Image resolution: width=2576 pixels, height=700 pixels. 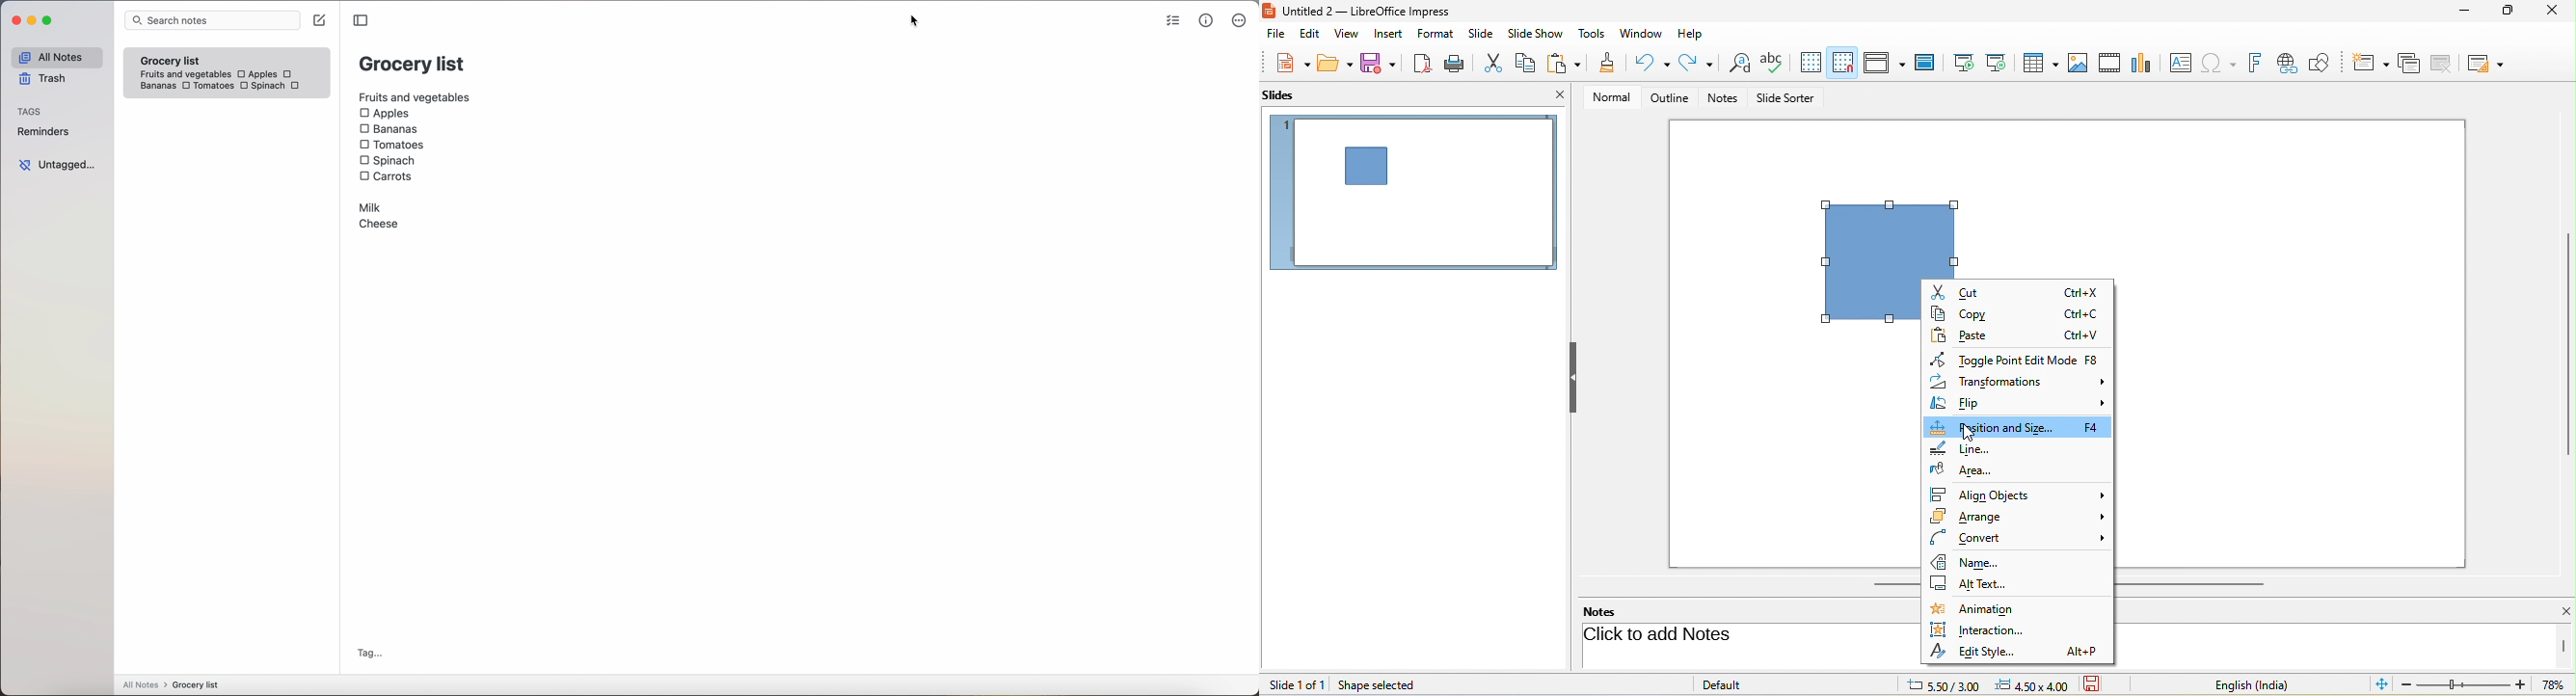 What do you see at coordinates (360, 20) in the screenshot?
I see `toggle sidebar` at bounding box center [360, 20].